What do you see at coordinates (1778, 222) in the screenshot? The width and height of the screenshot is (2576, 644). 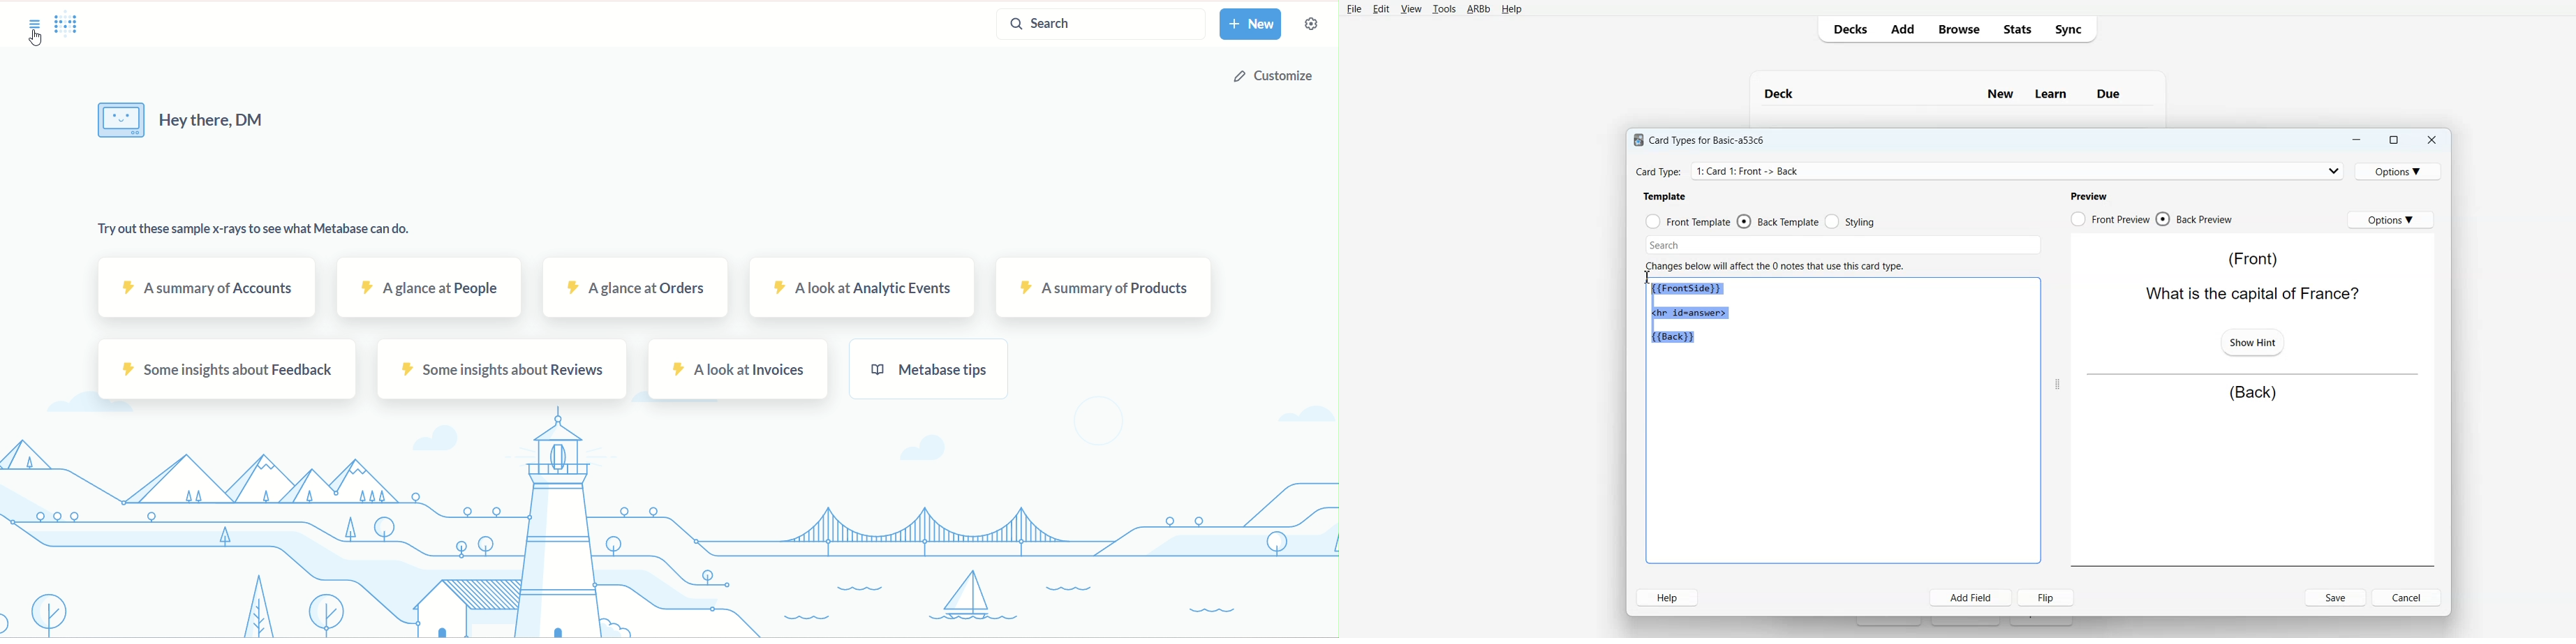 I see `Back Template` at bounding box center [1778, 222].